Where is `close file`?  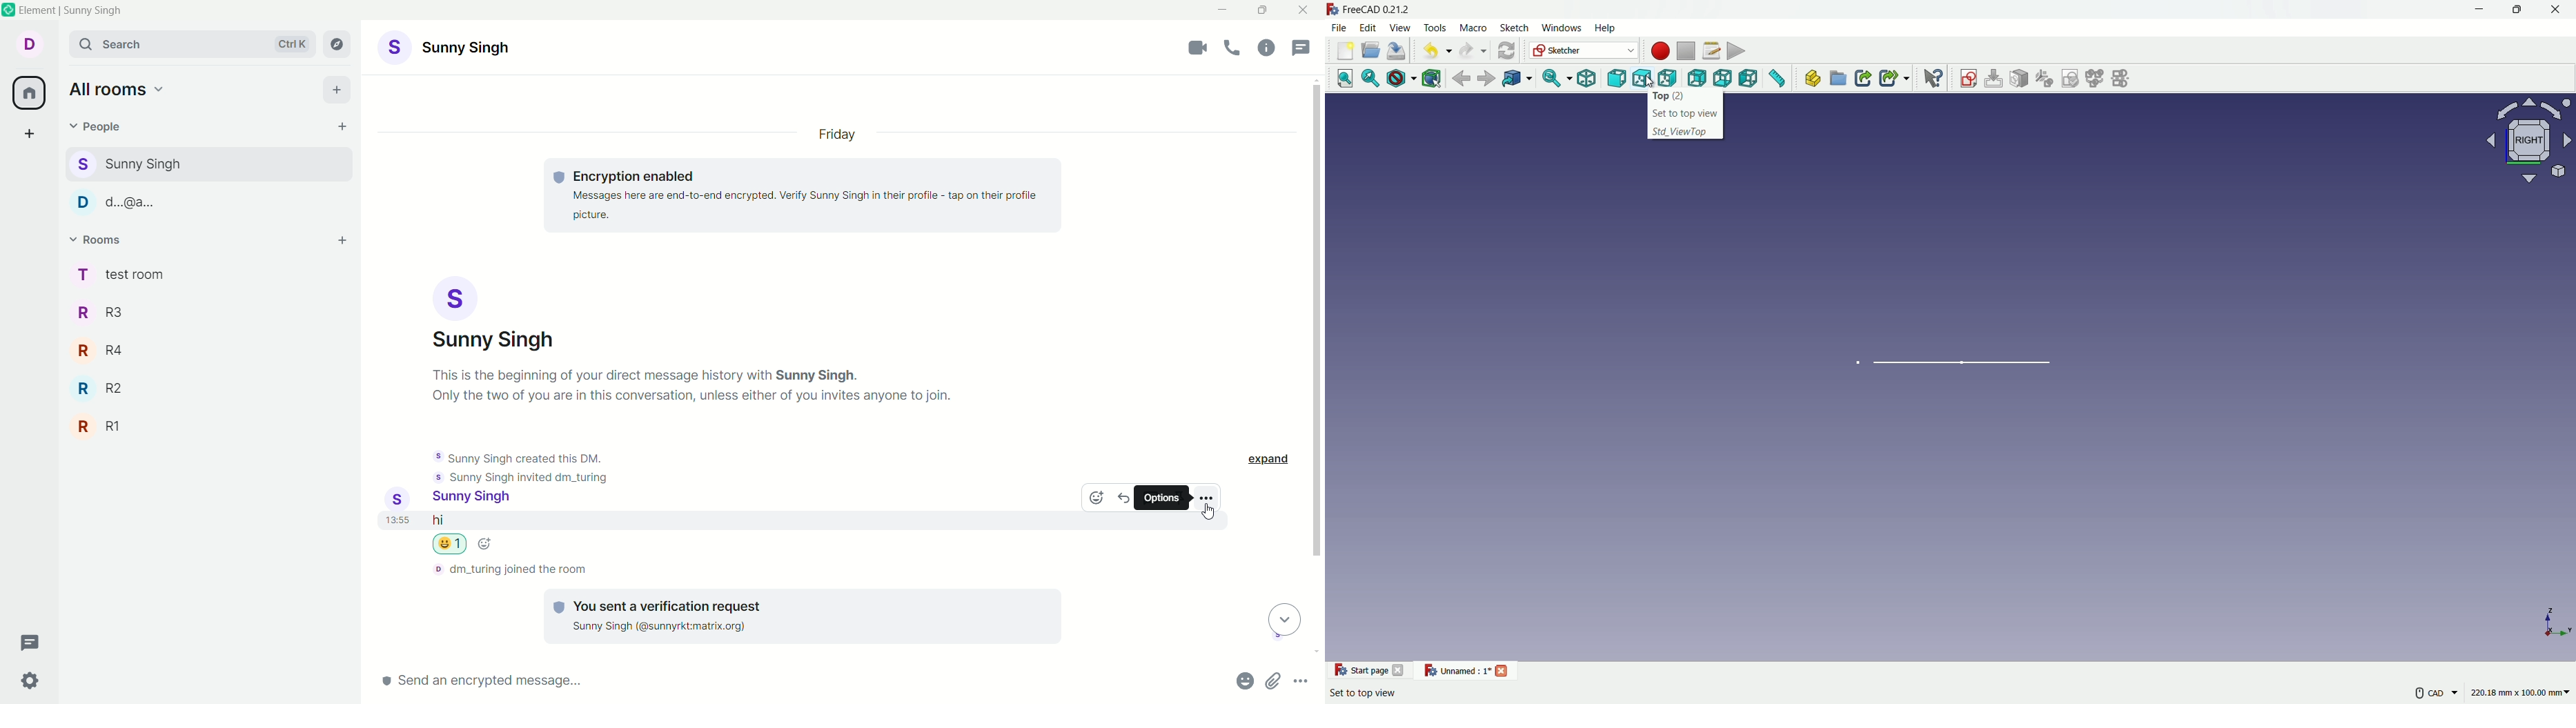 close file is located at coordinates (1502, 669).